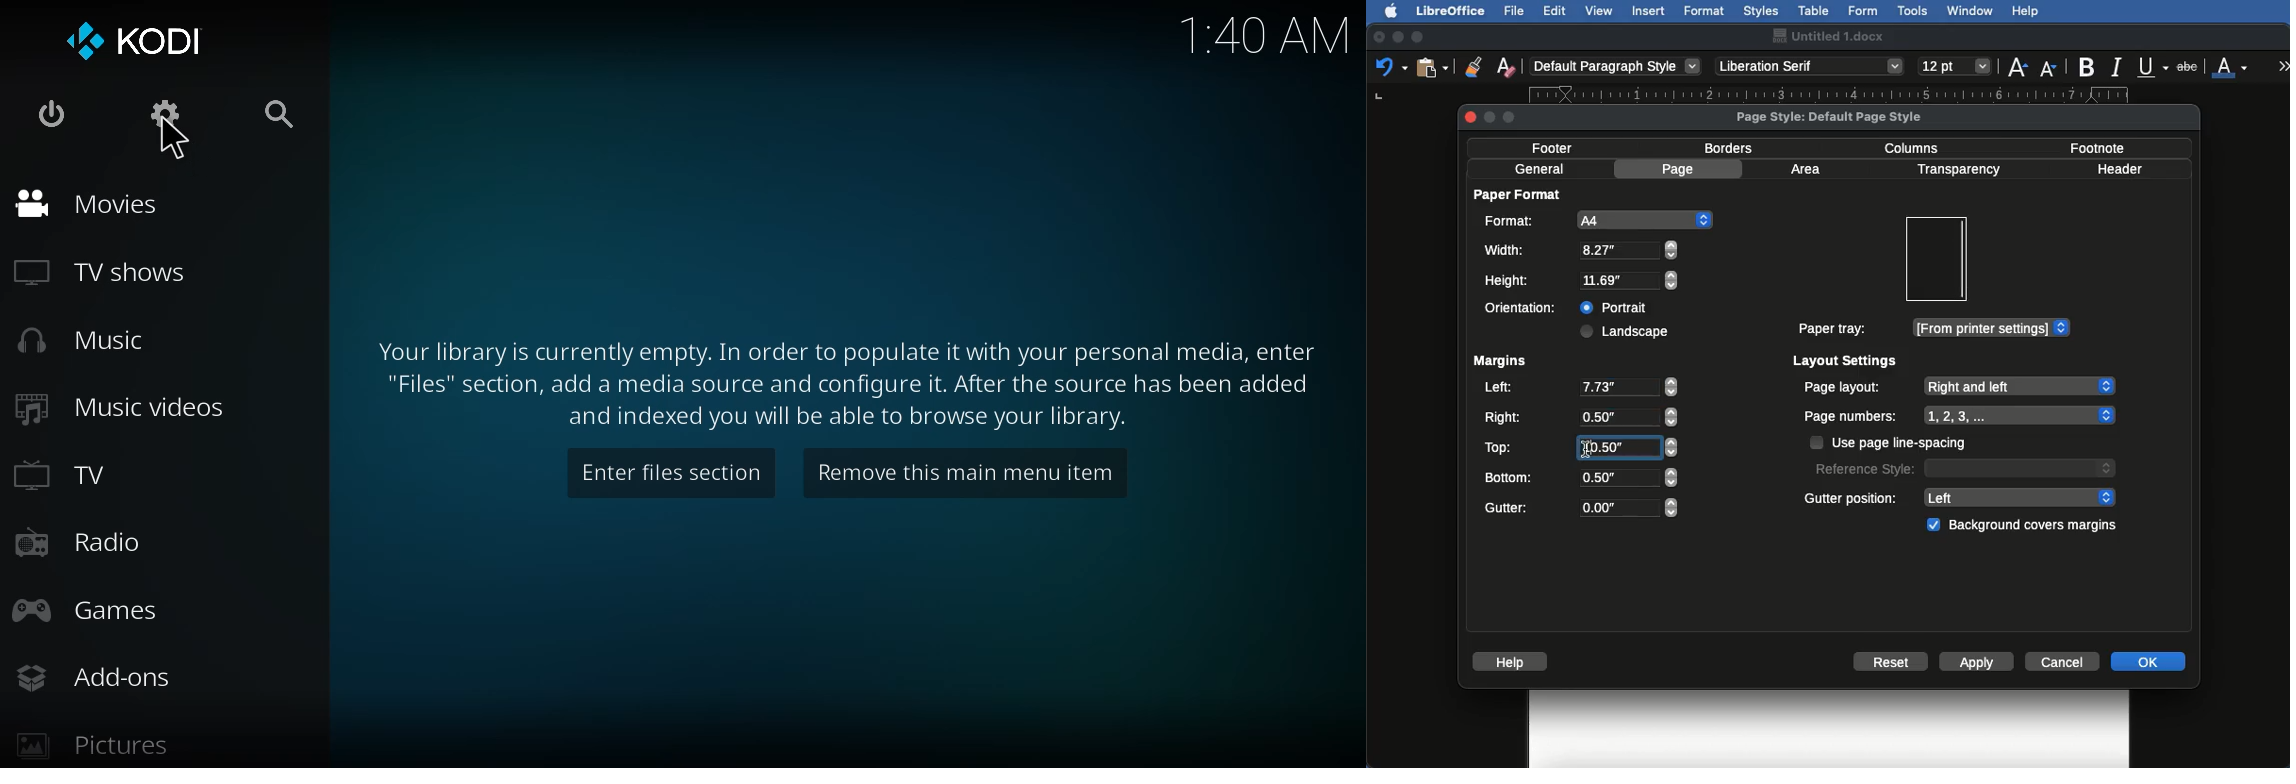  Describe the element at coordinates (1959, 386) in the screenshot. I see `Page layout` at that location.